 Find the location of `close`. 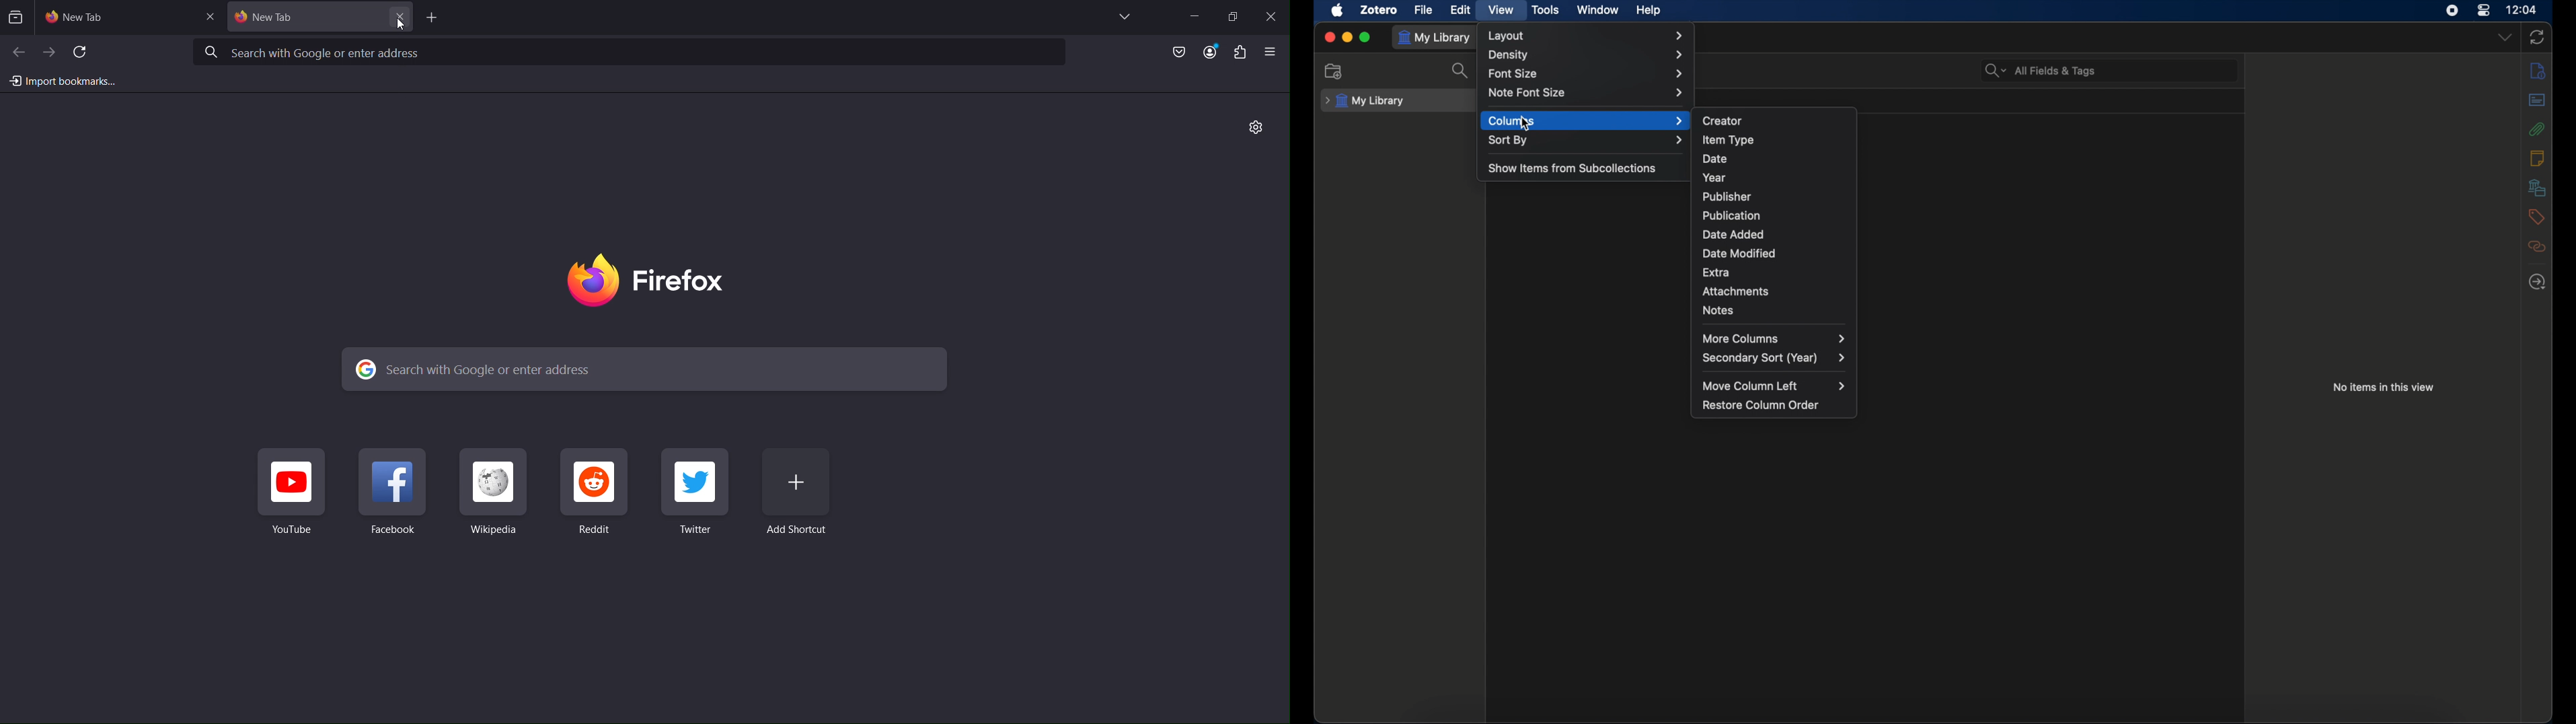

close is located at coordinates (1328, 37).